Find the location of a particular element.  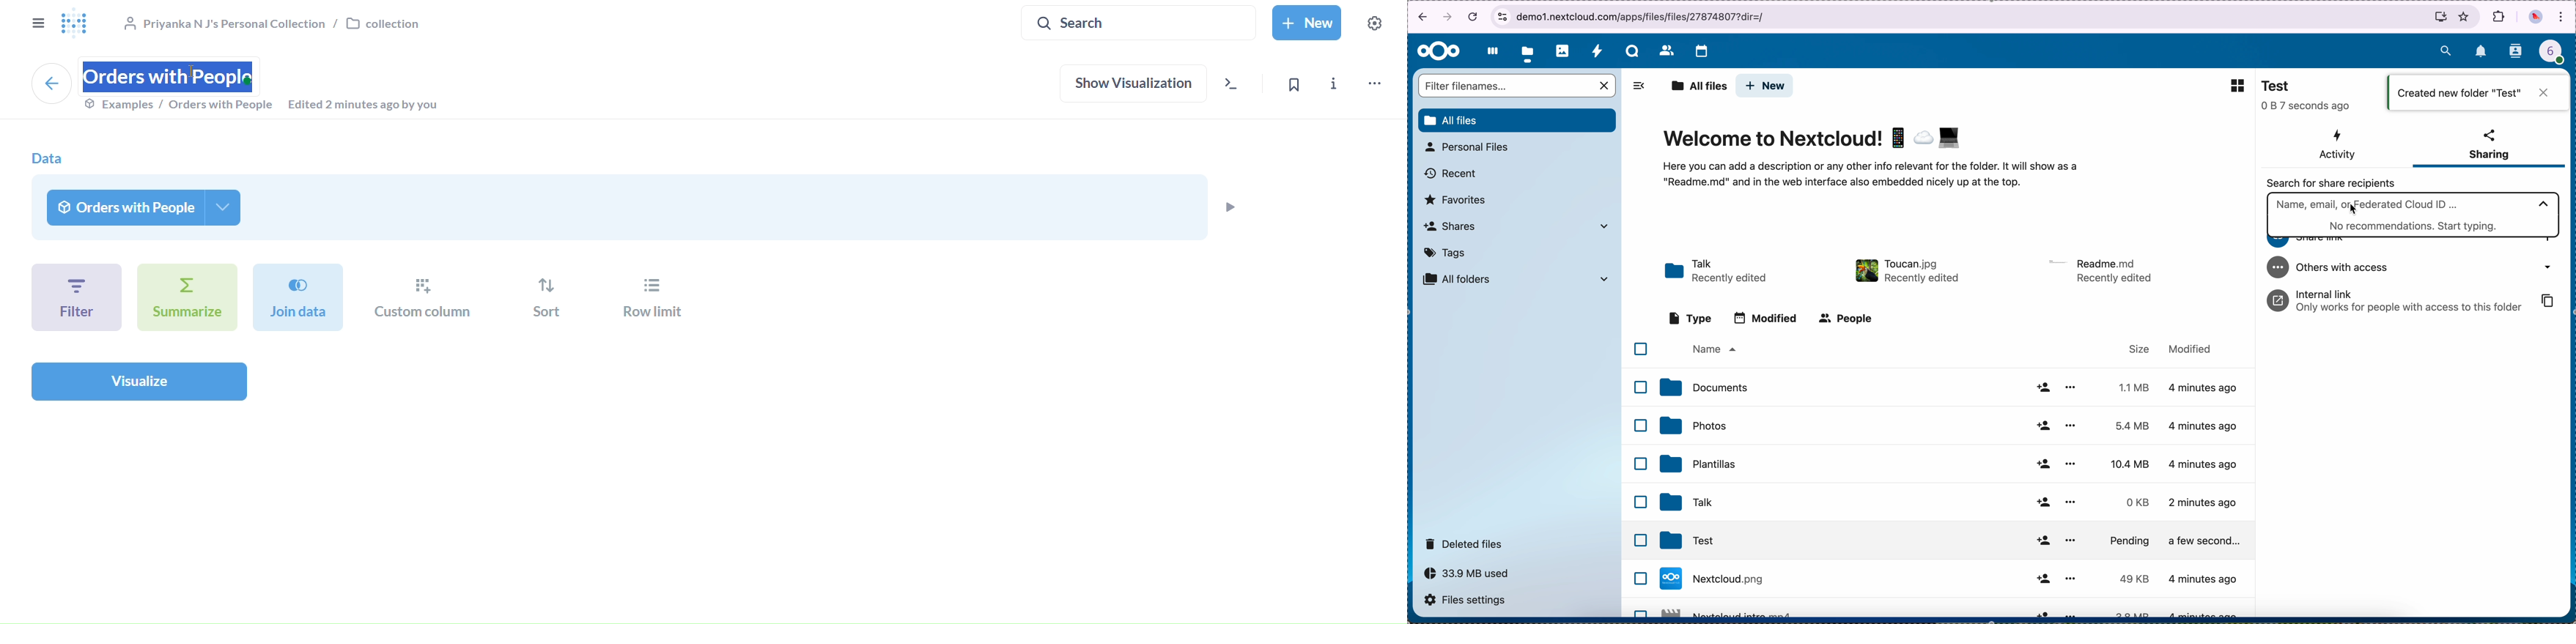

URL is located at coordinates (1647, 16).